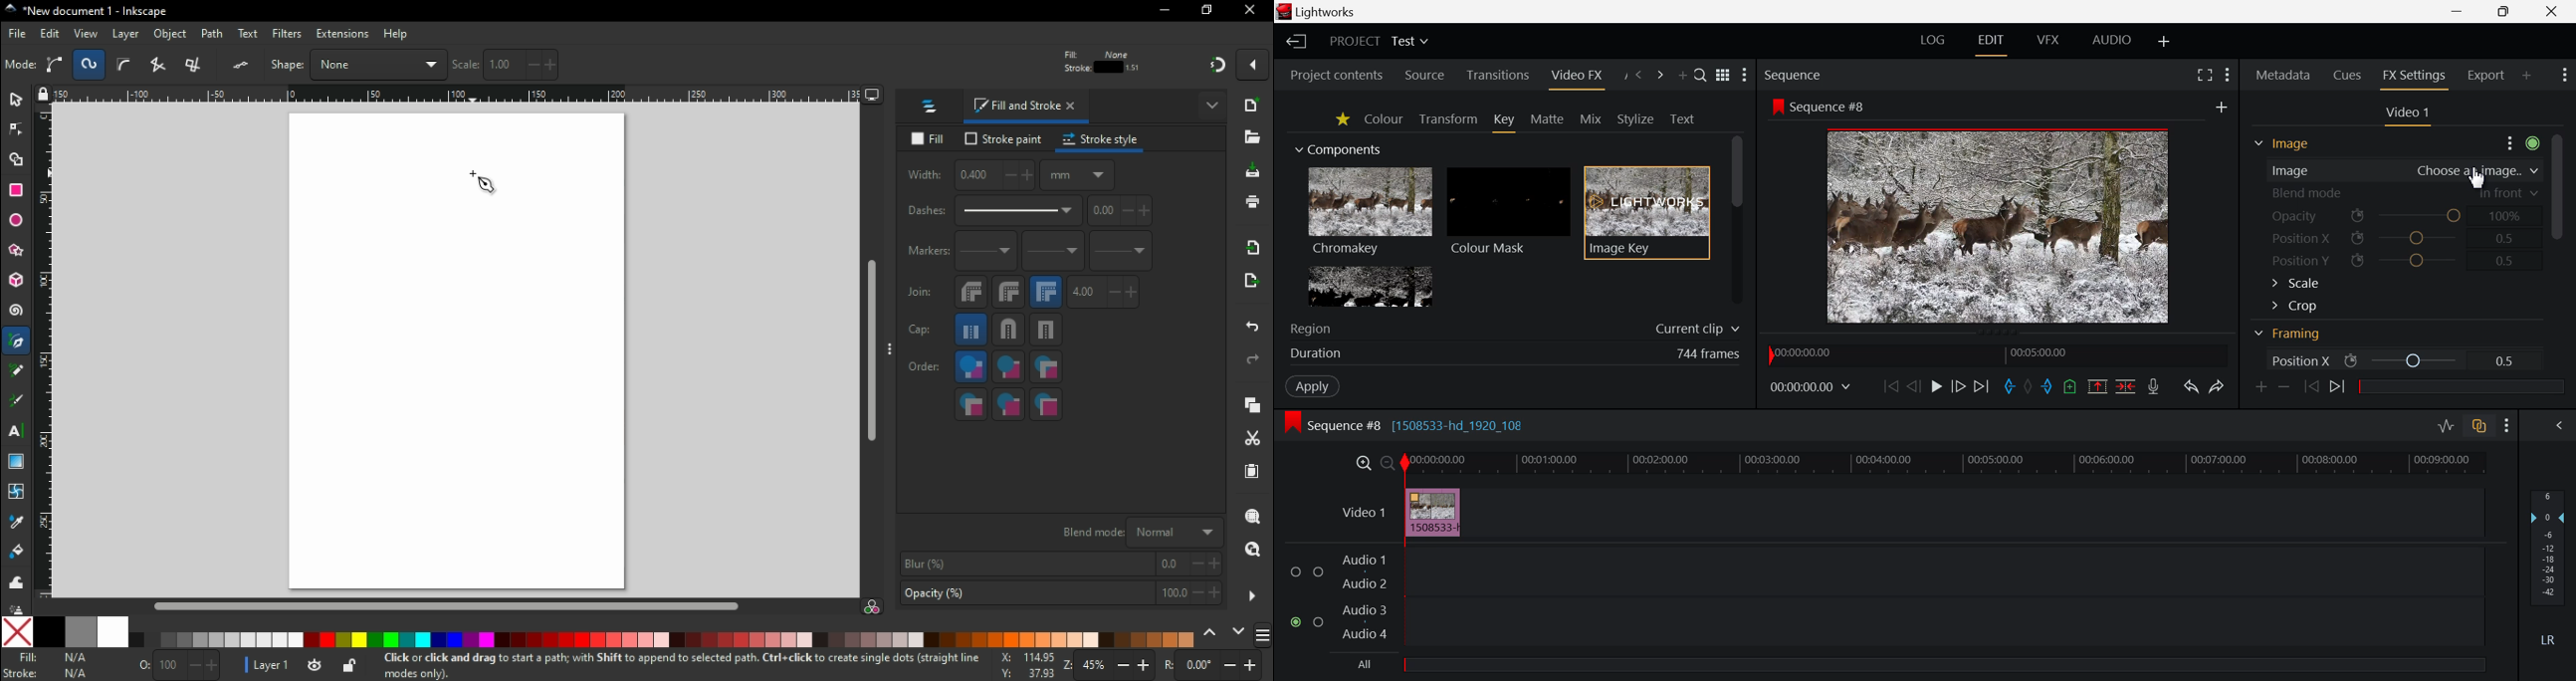 The width and height of the screenshot is (2576, 700). I want to click on Restore Down, so click(2458, 12).